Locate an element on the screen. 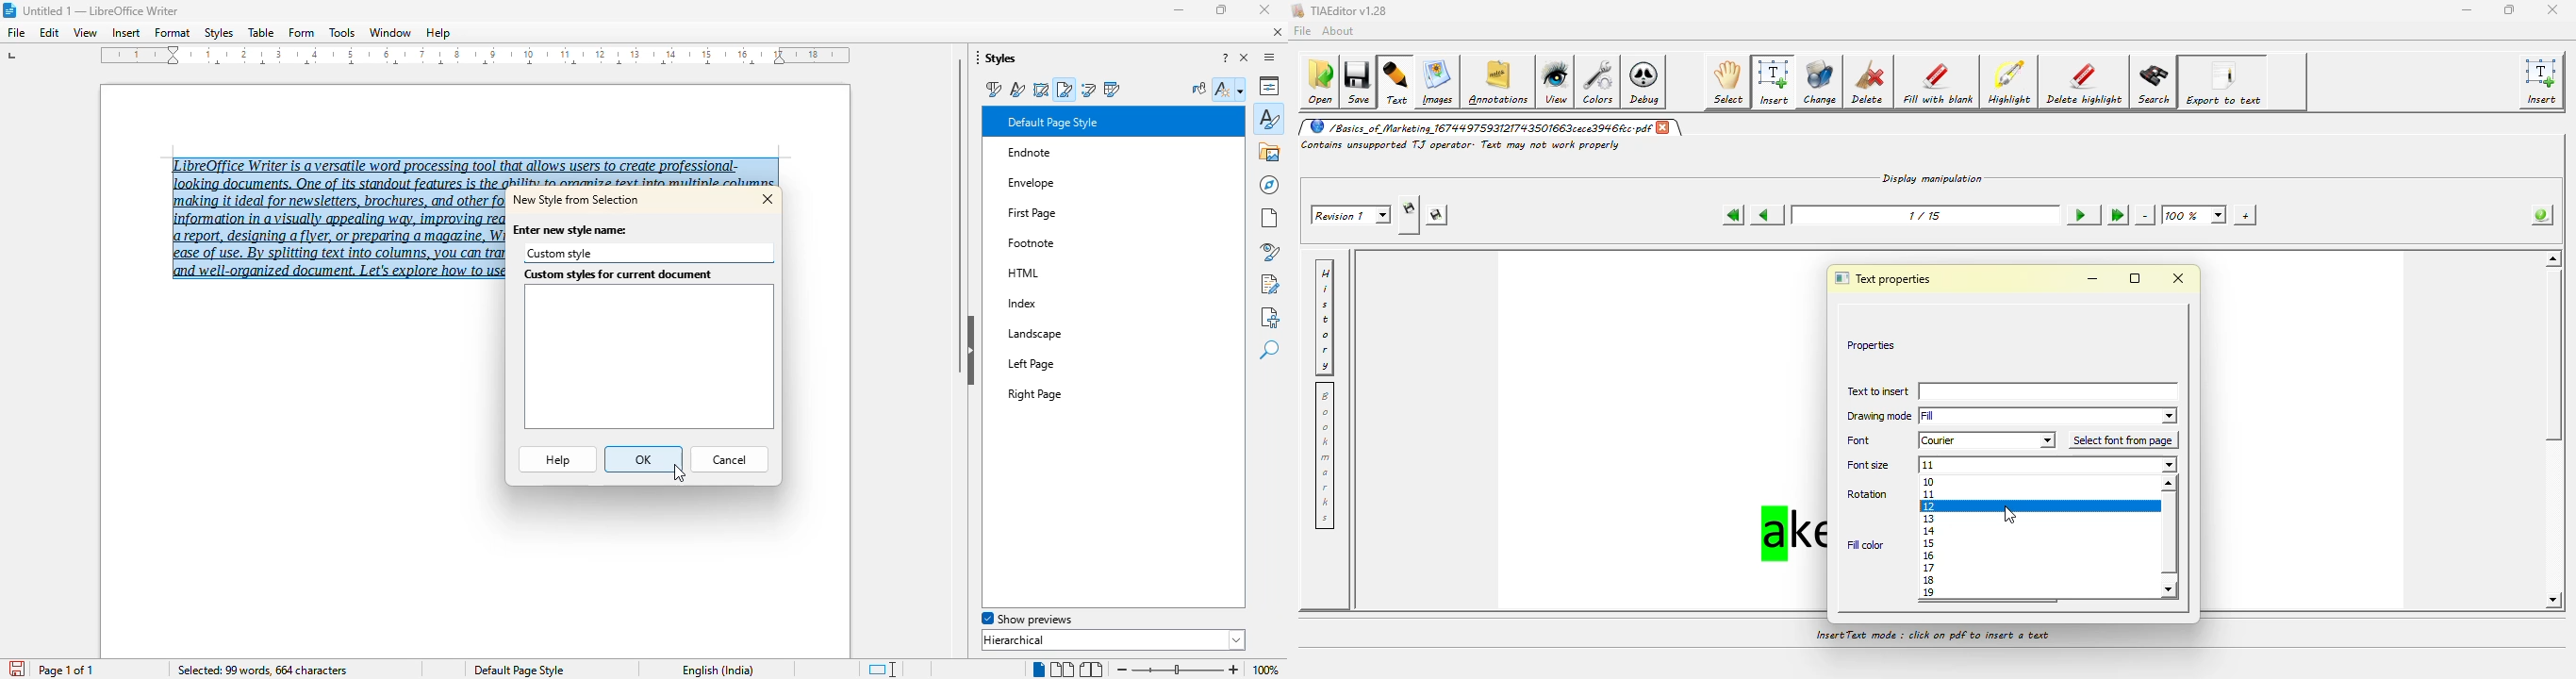  minimize is located at coordinates (1180, 9).